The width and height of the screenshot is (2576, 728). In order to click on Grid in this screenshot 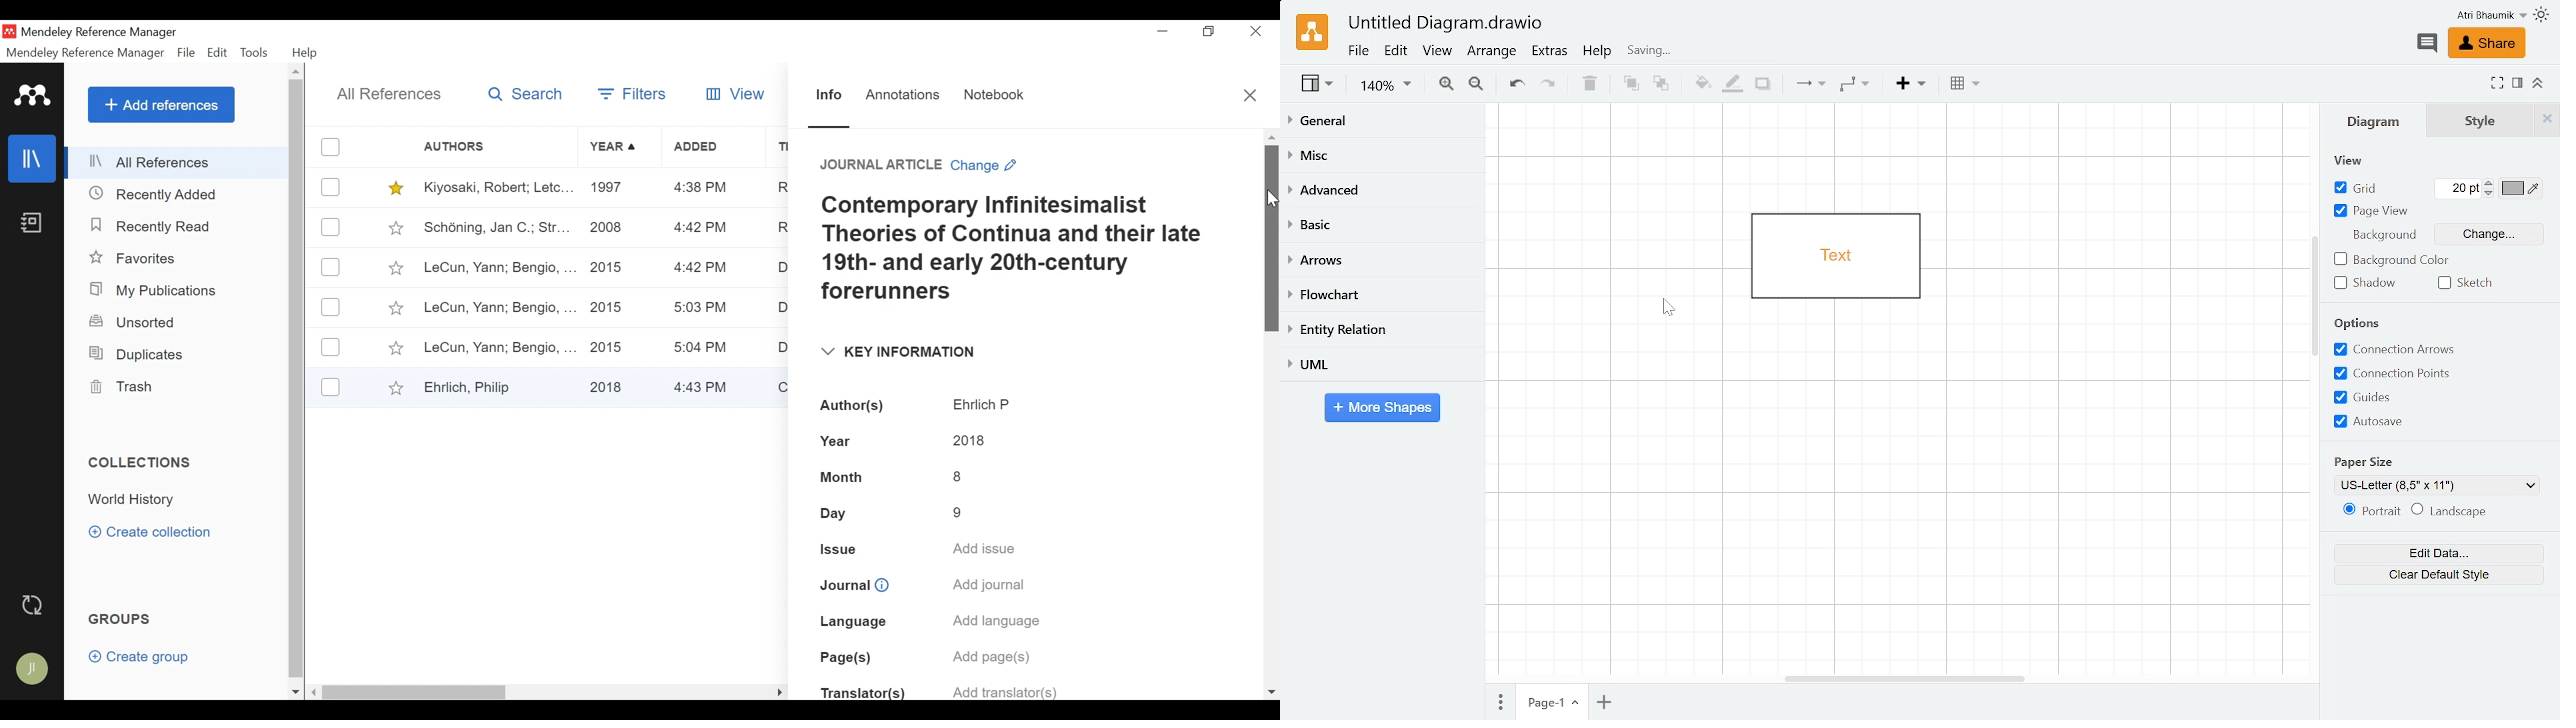, I will do `click(2356, 189)`.